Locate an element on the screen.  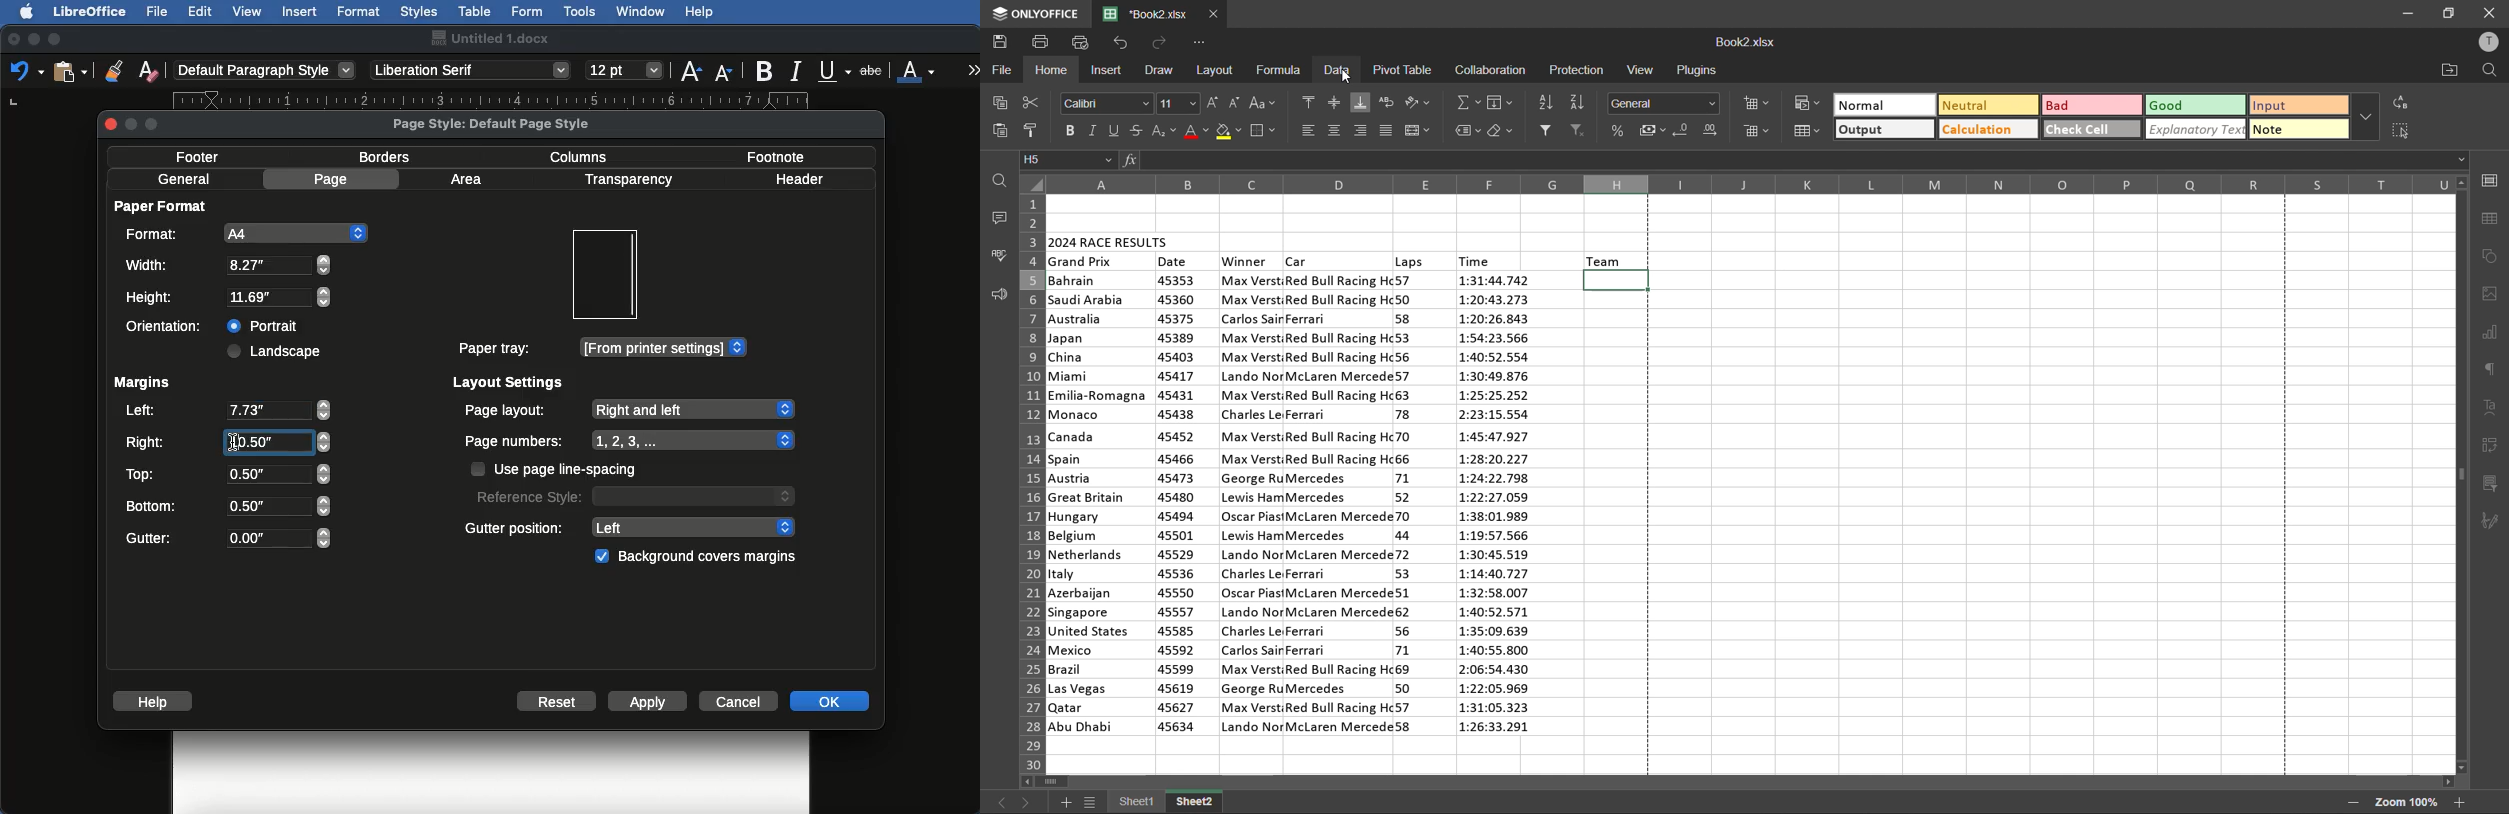
 is located at coordinates (234, 441).